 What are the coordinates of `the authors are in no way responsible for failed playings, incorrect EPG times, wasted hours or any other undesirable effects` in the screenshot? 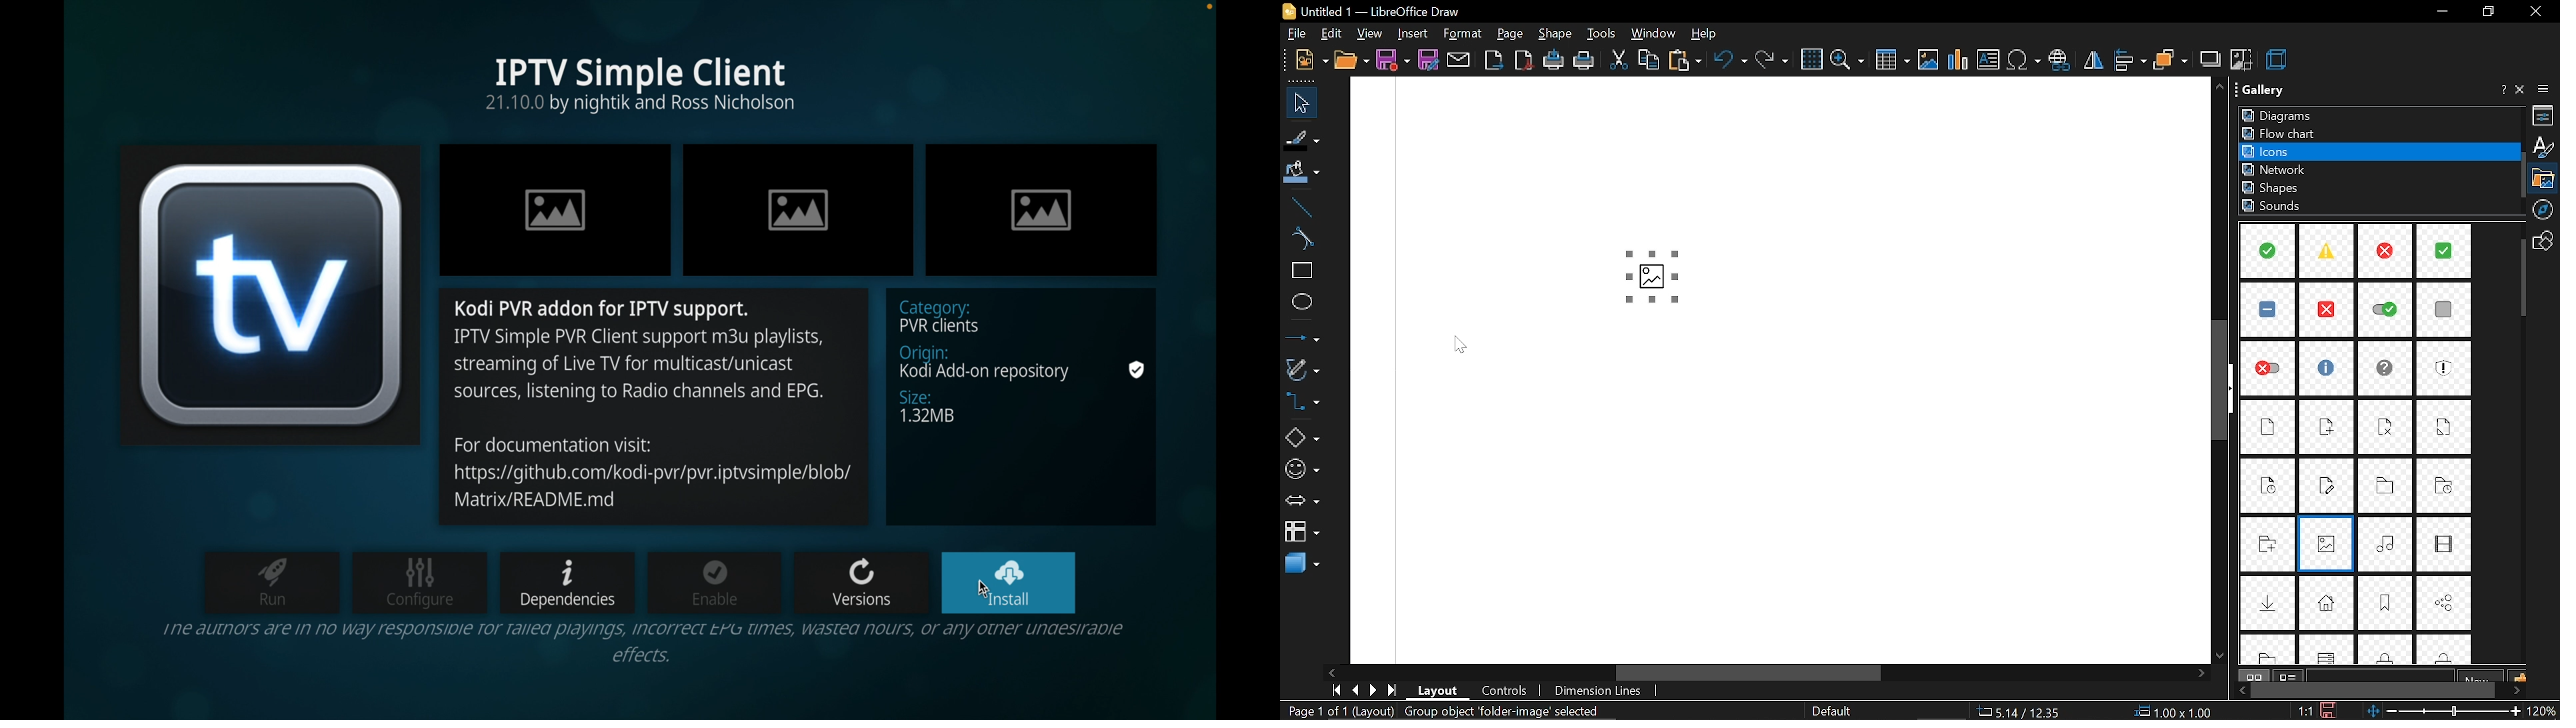 It's located at (647, 644).